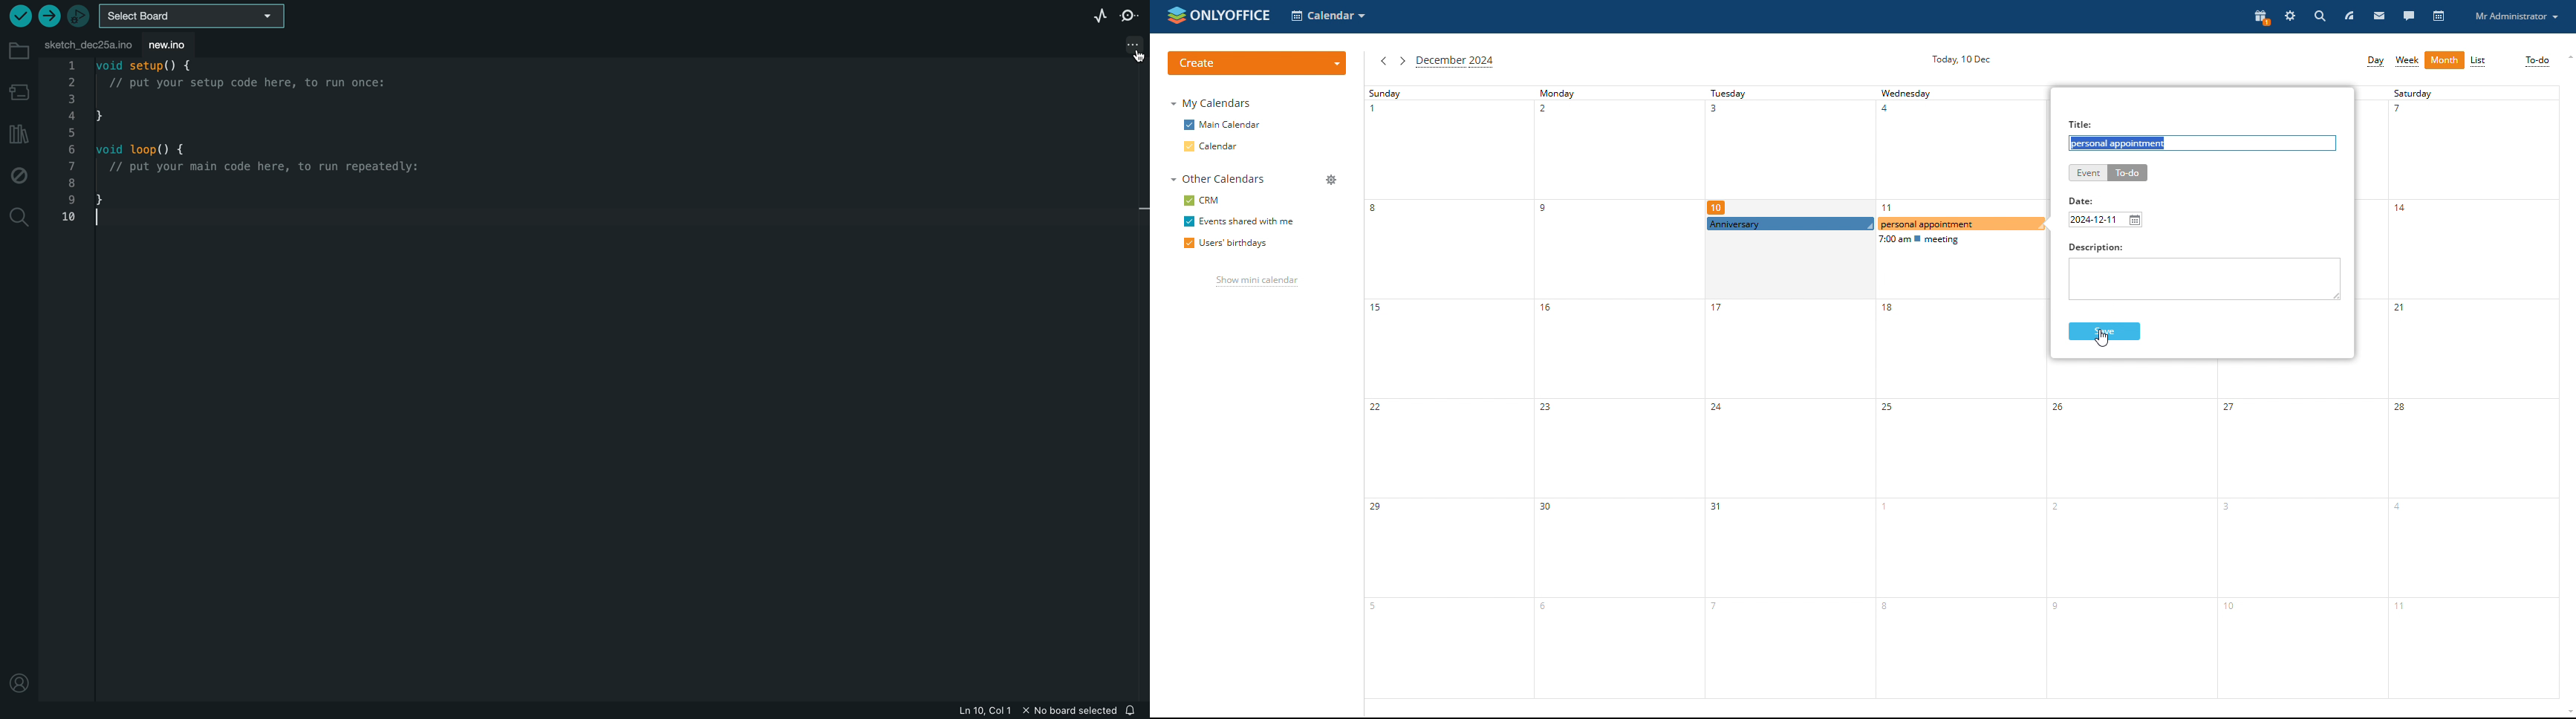 The image size is (2576, 728). Describe the element at coordinates (1223, 146) in the screenshot. I see `calendar` at that location.